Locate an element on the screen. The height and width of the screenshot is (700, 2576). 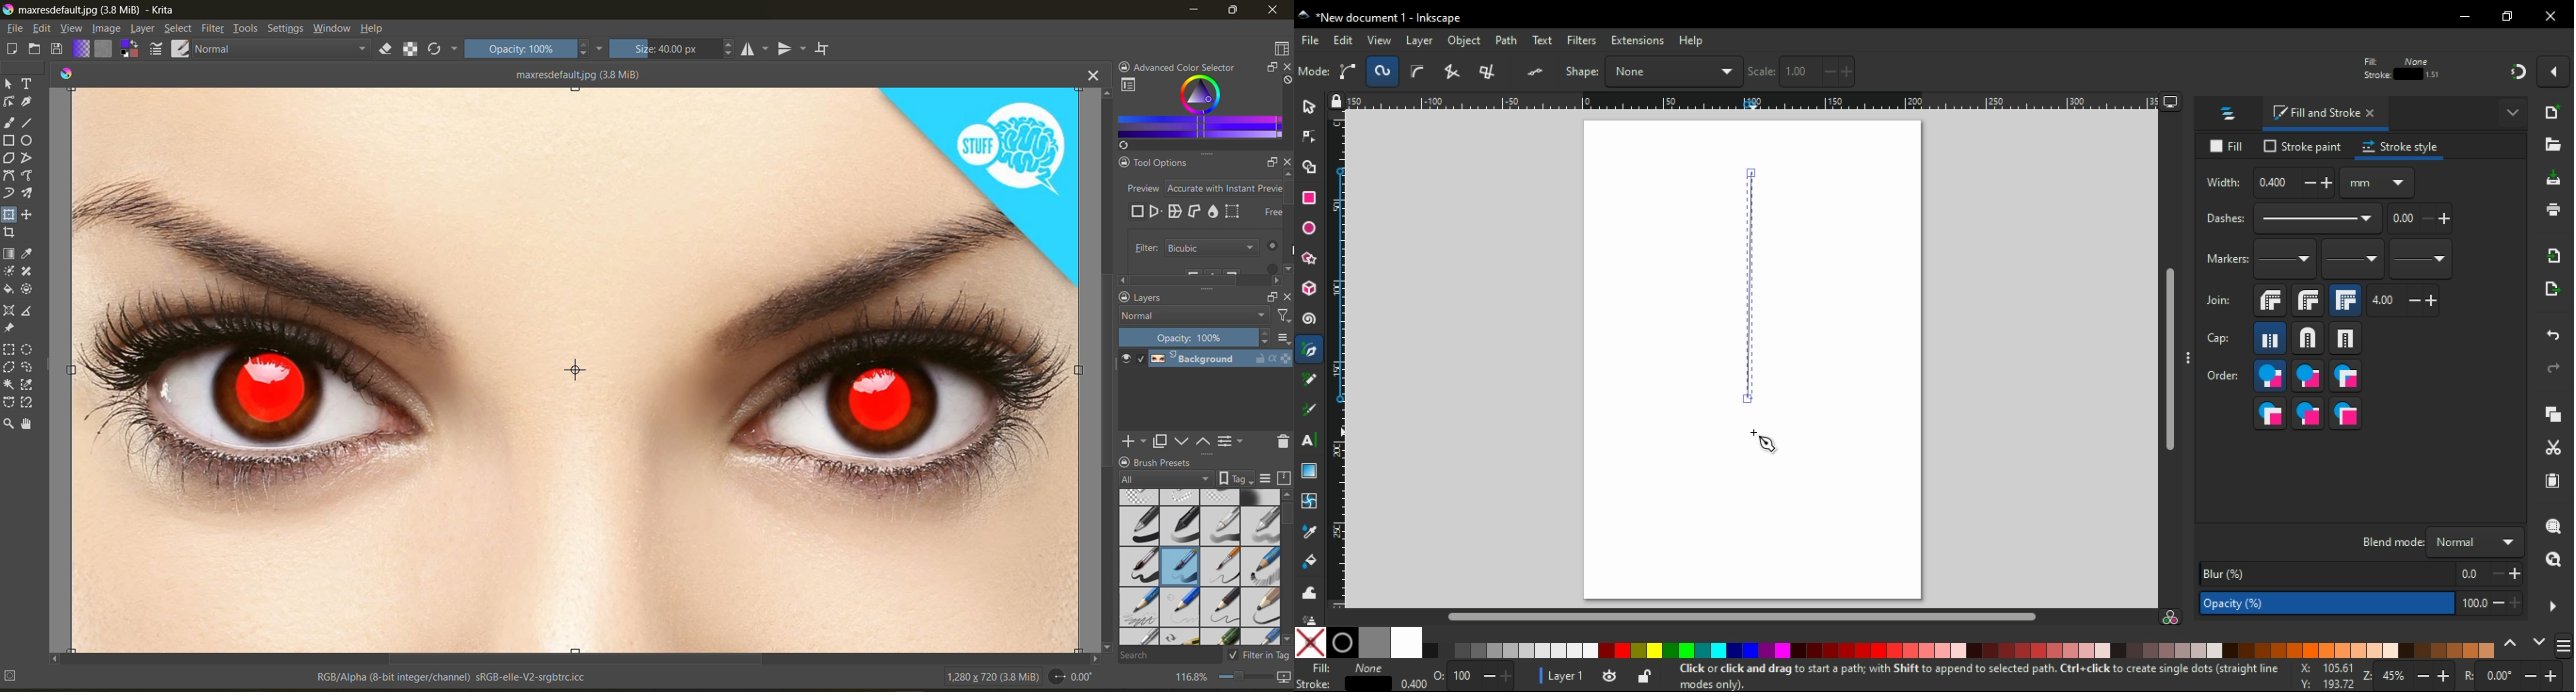
wrap is located at coordinates (1176, 210).